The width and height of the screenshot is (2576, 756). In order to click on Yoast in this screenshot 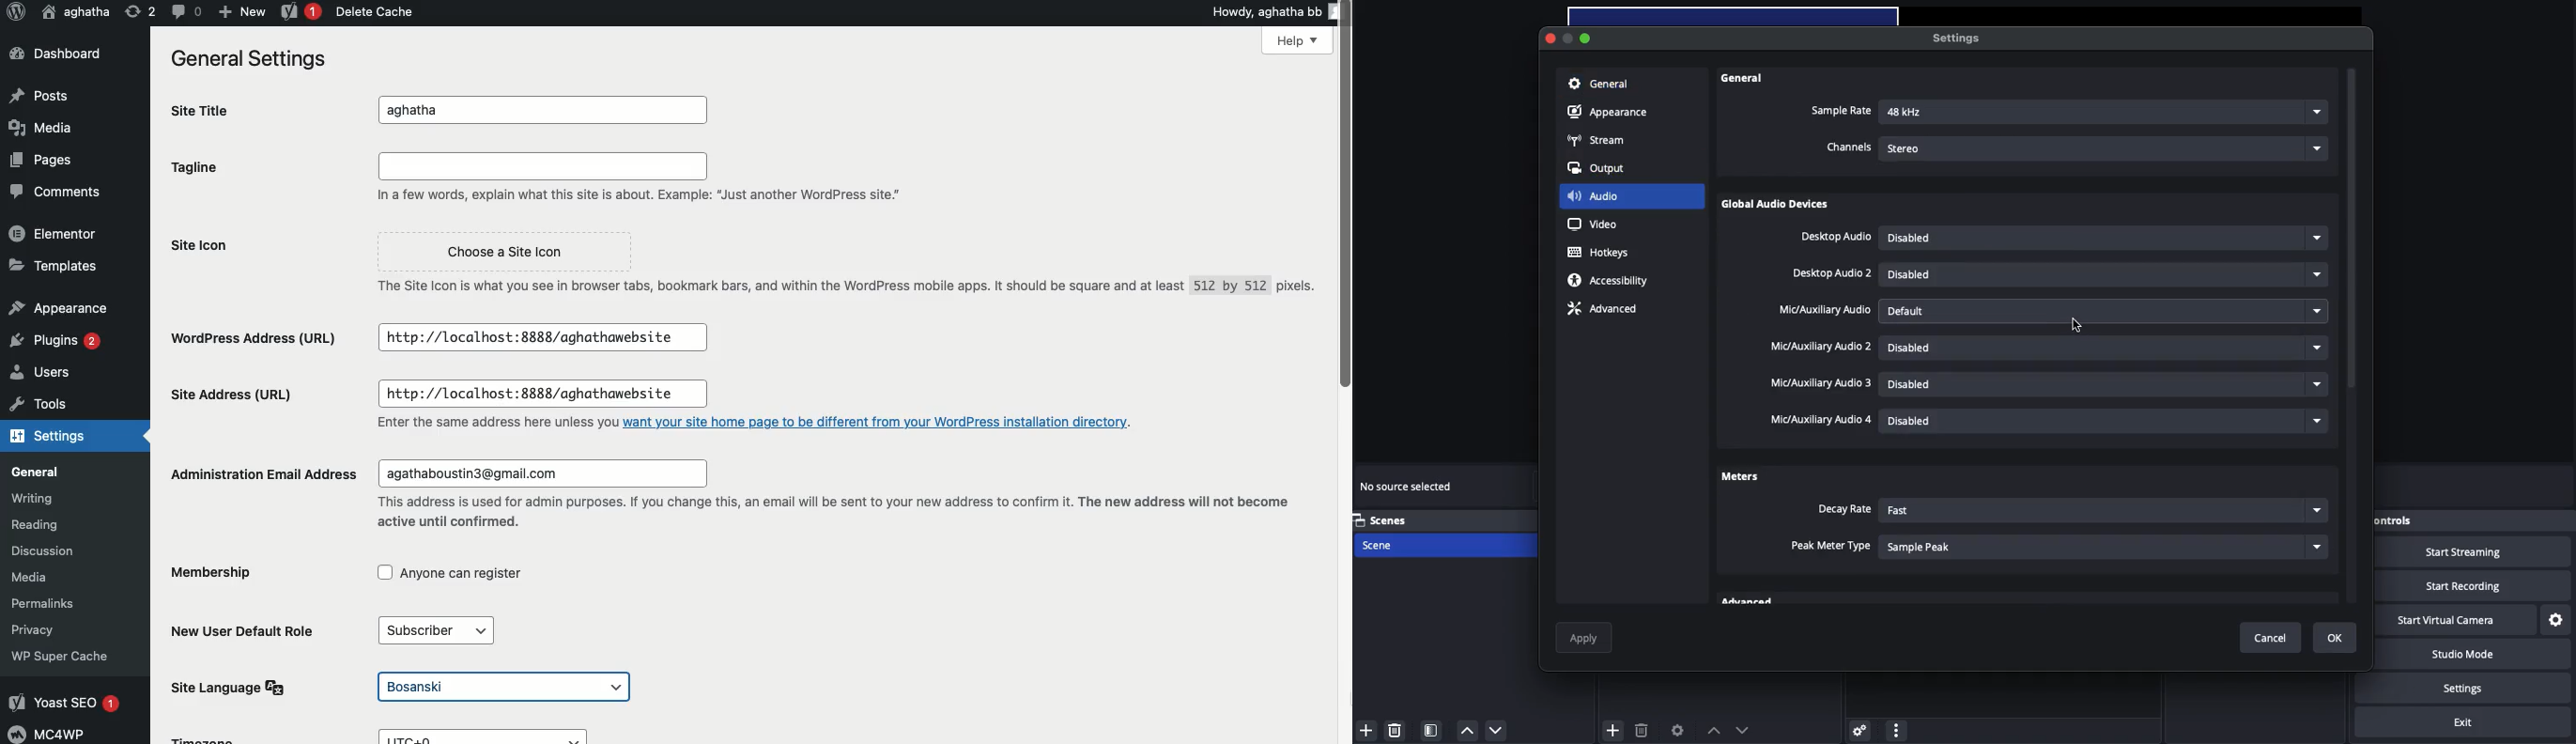, I will do `click(301, 10)`.